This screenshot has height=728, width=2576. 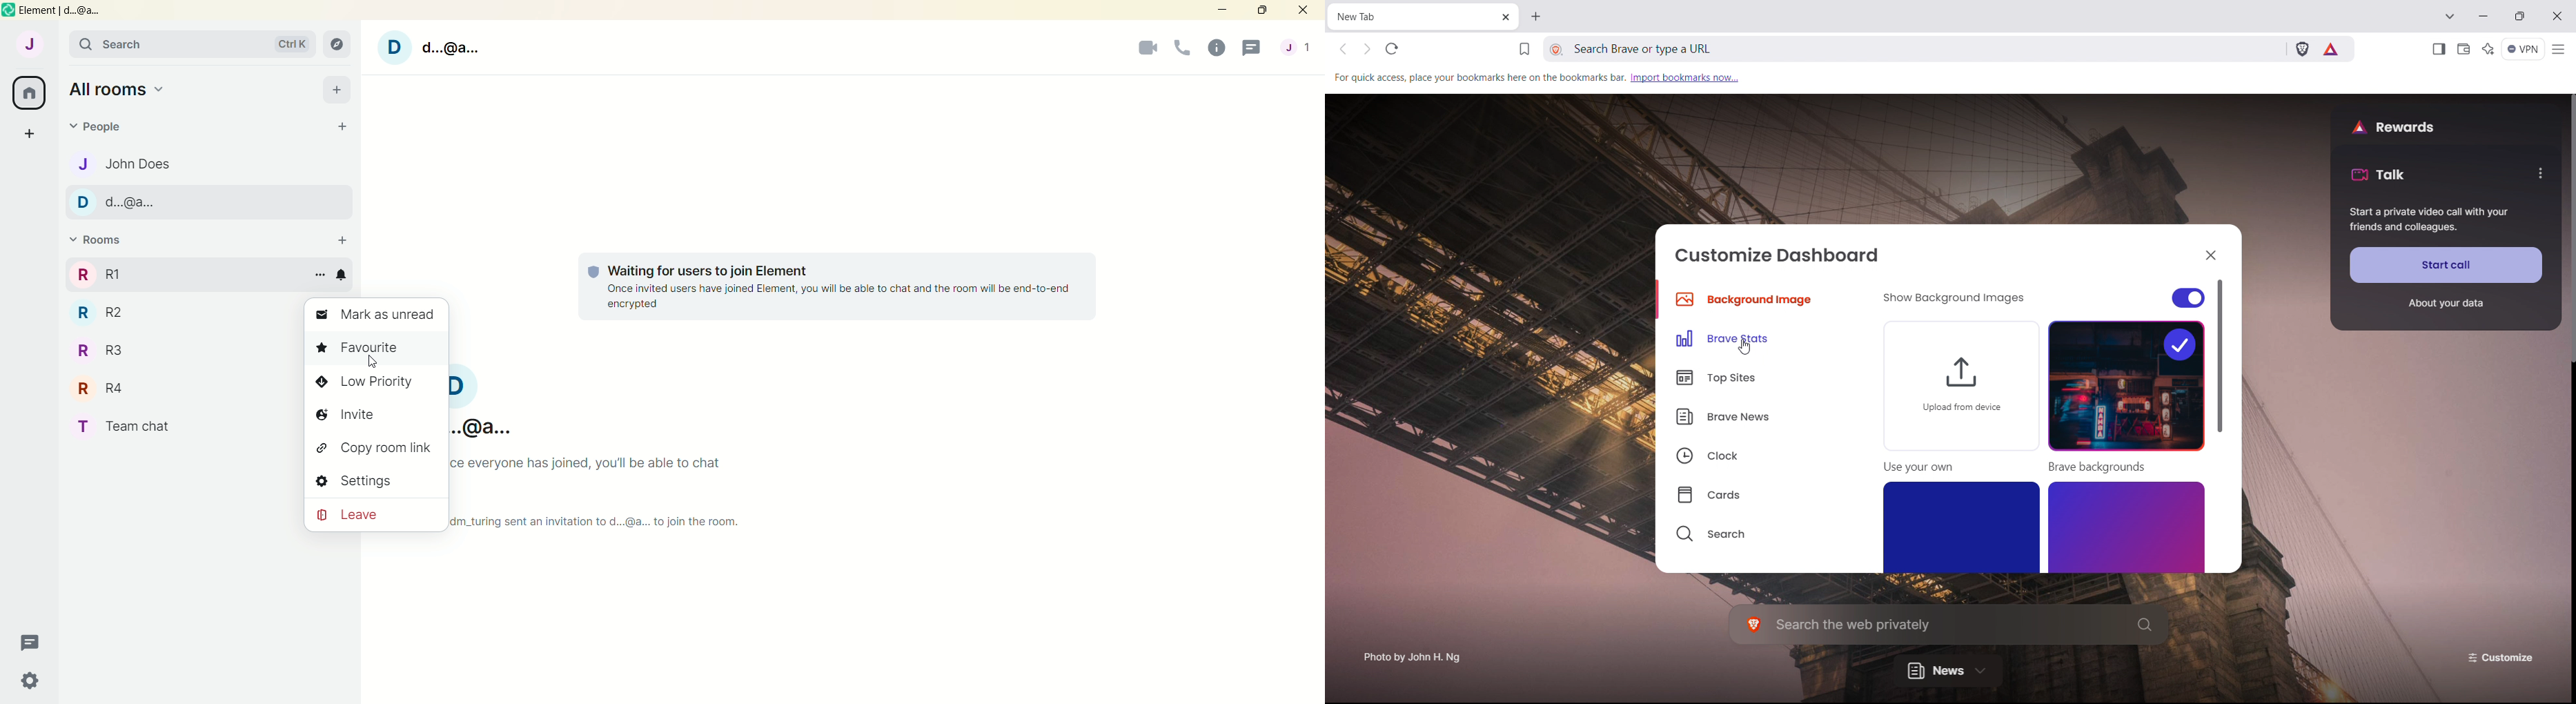 What do you see at coordinates (375, 362) in the screenshot?
I see `Cursor` at bounding box center [375, 362].